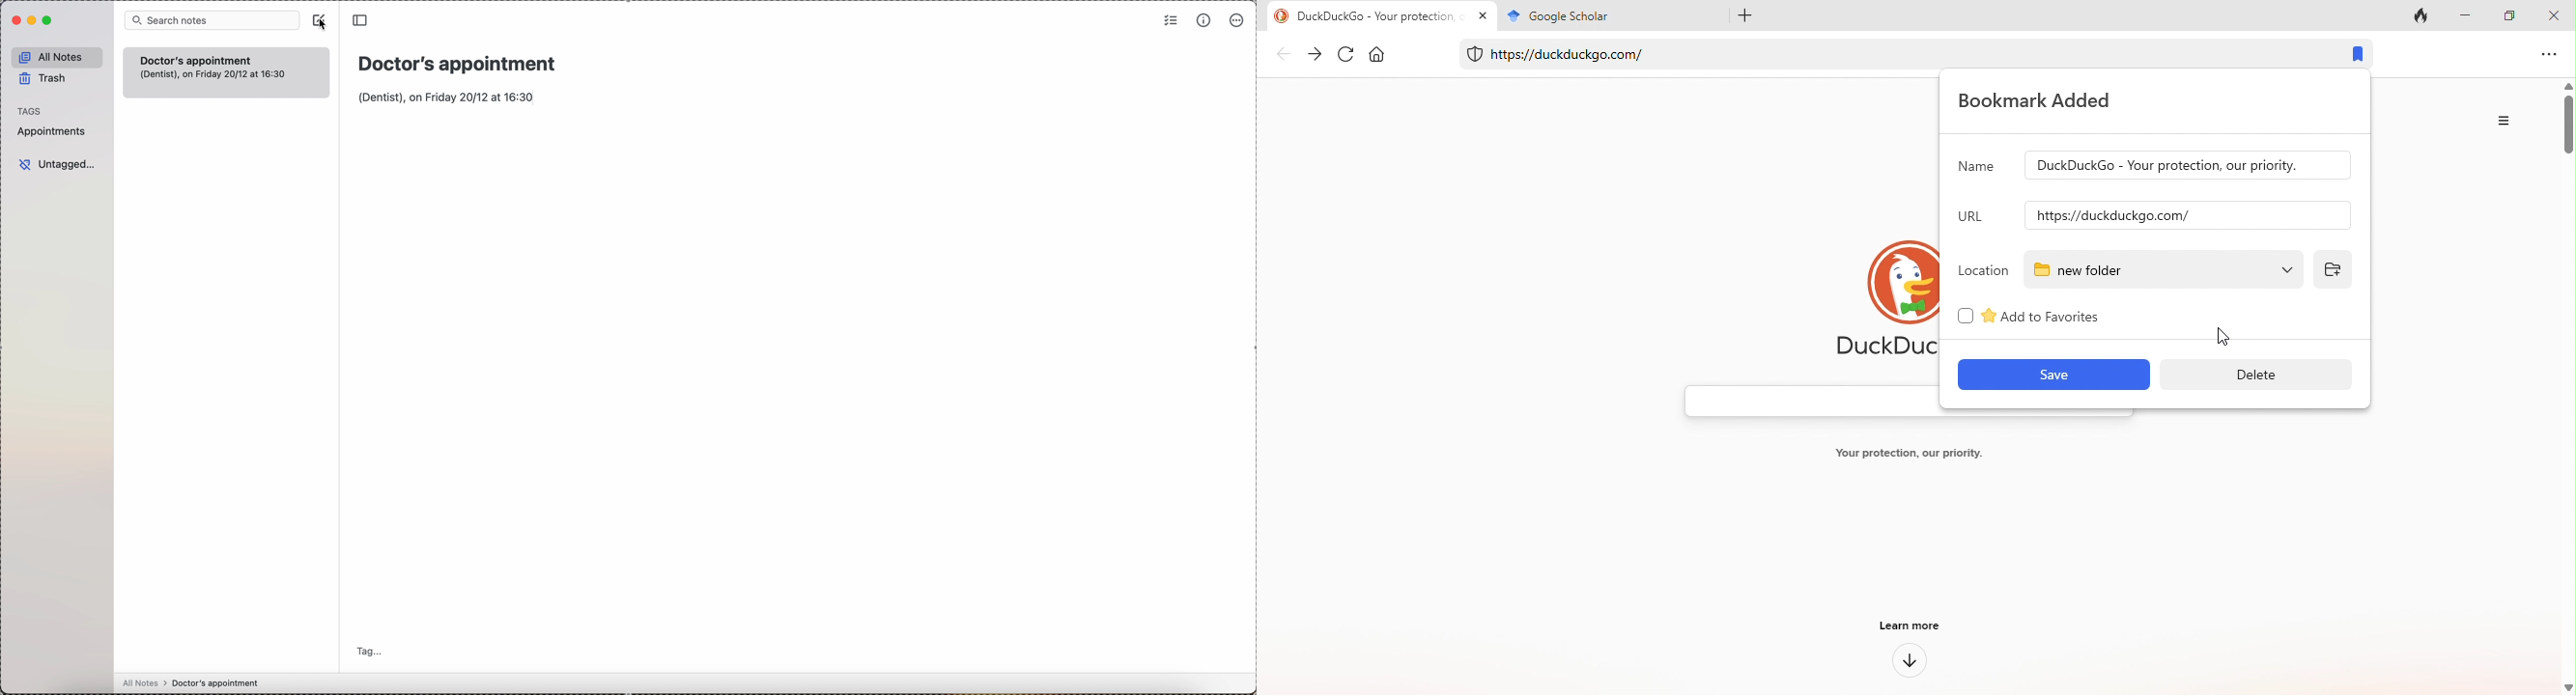 This screenshot has height=700, width=2576. Describe the element at coordinates (211, 20) in the screenshot. I see `search bar` at that location.